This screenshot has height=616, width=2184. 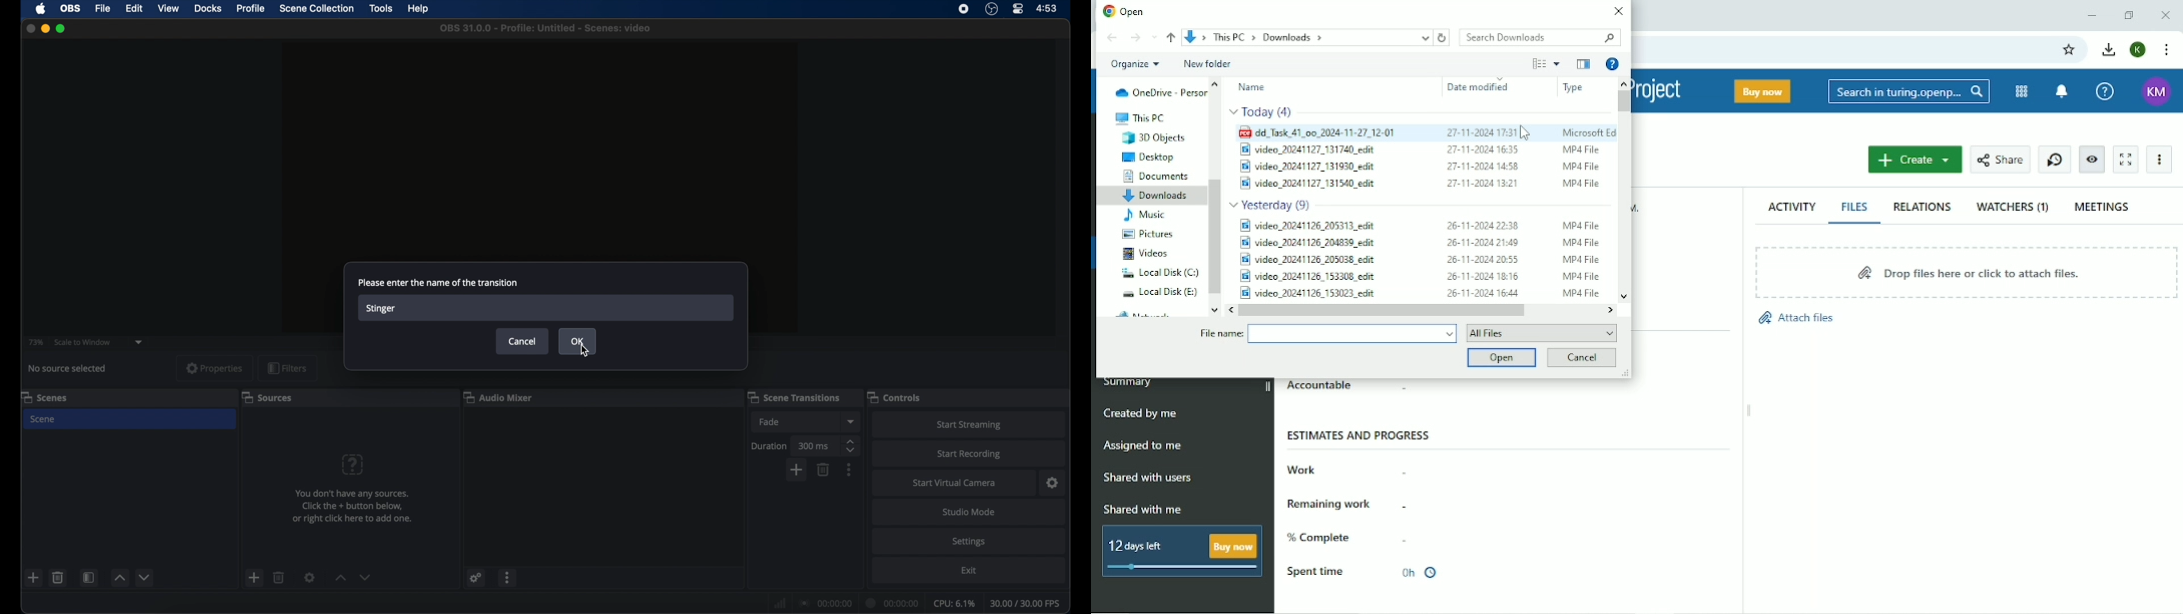 I want to click on close, so click(x=30, y=28).